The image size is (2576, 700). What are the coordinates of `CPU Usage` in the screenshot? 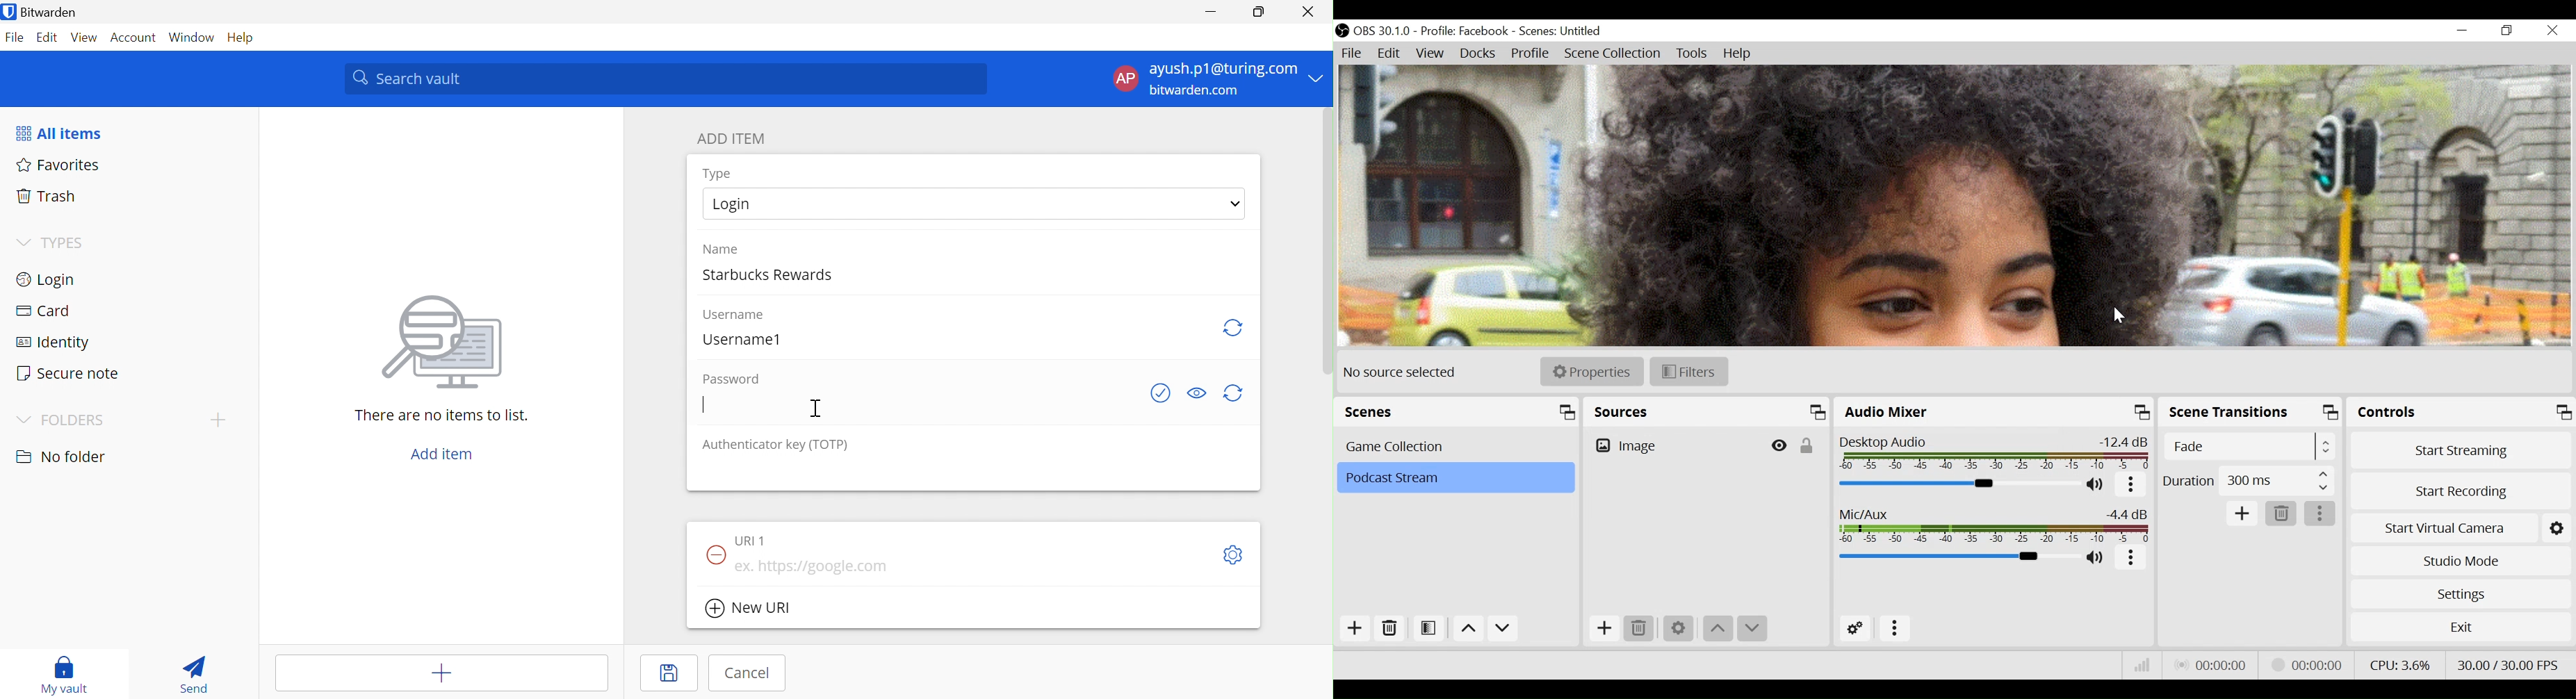 It's located at (2401, 664).